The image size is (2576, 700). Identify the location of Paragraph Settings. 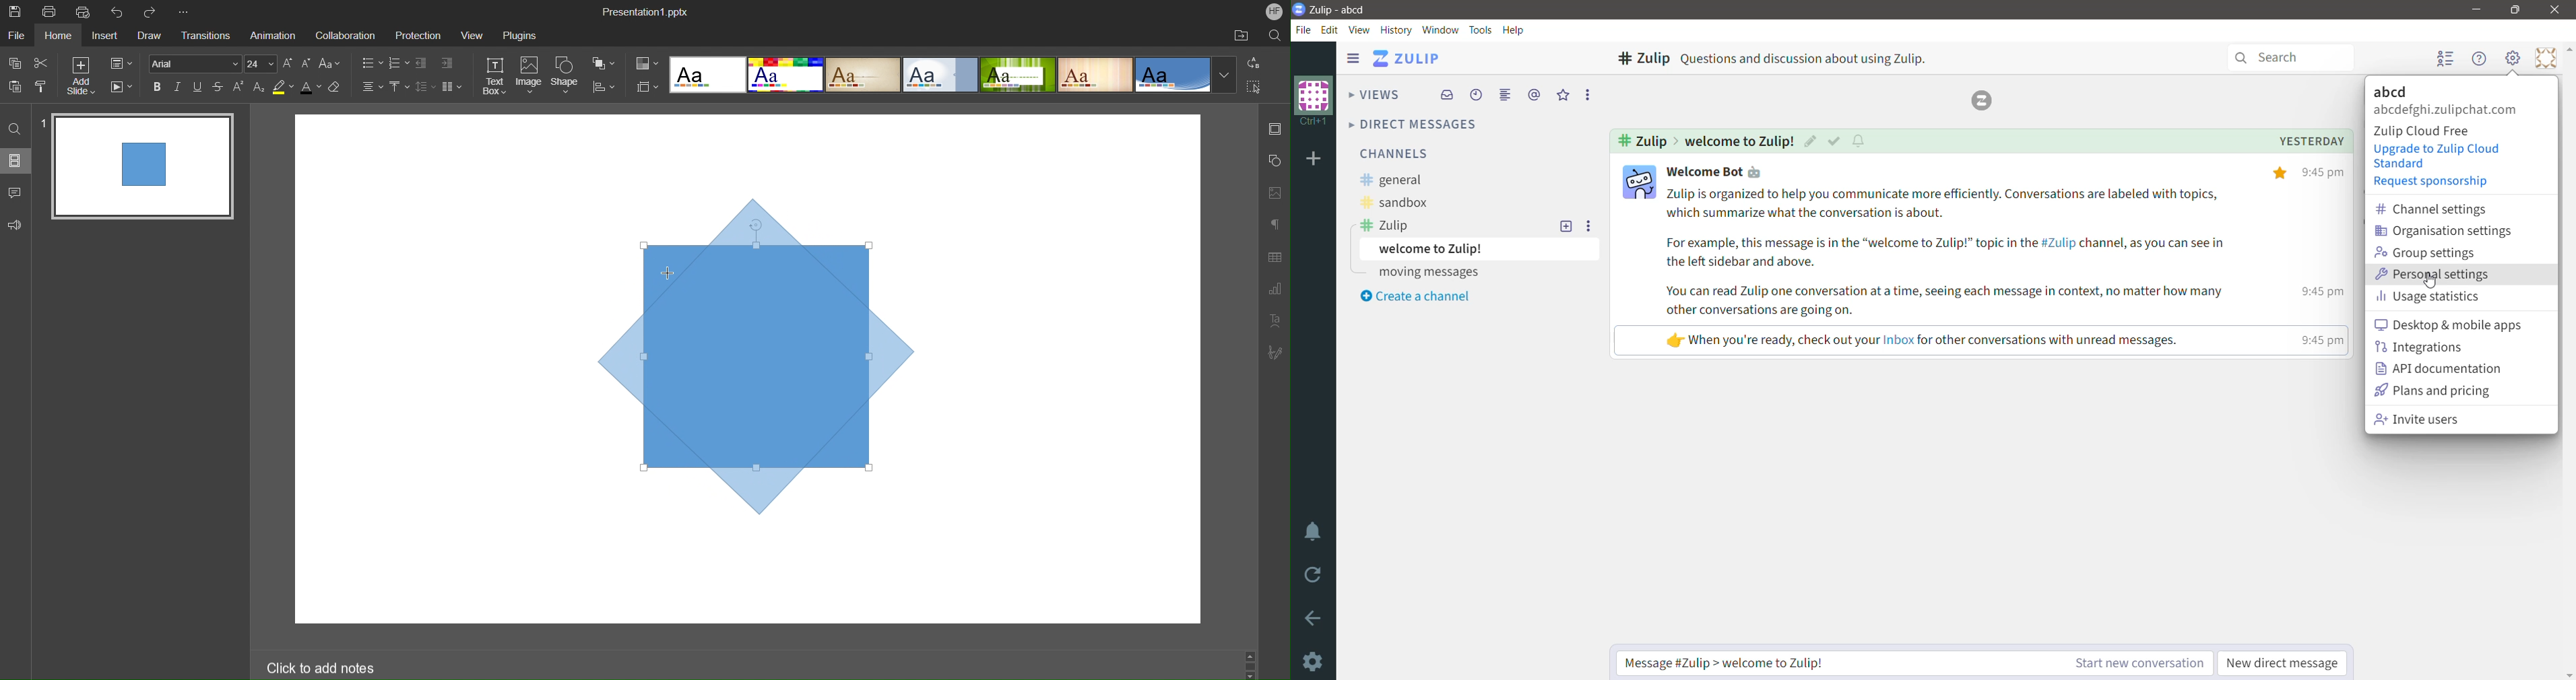
(1273, 224).